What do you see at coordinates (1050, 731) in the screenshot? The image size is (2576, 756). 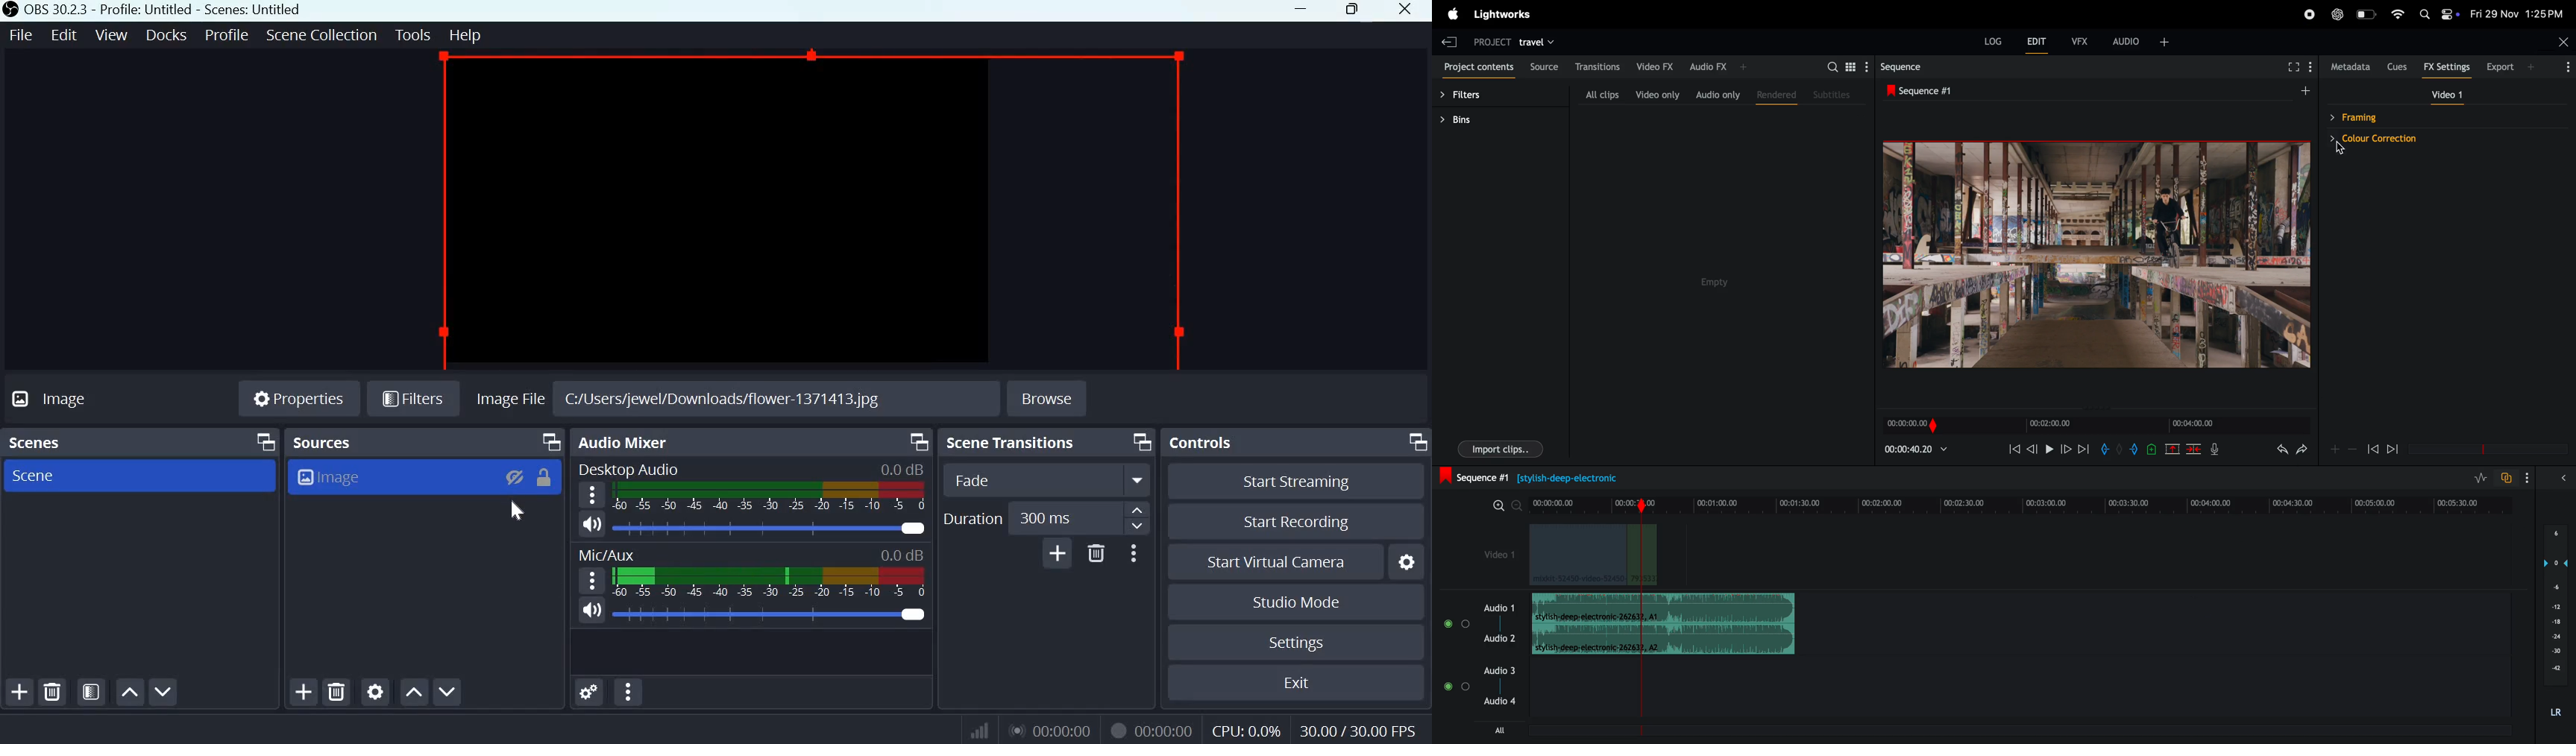 I see `Live Duration Timer` at bounding box center [1050, 731].